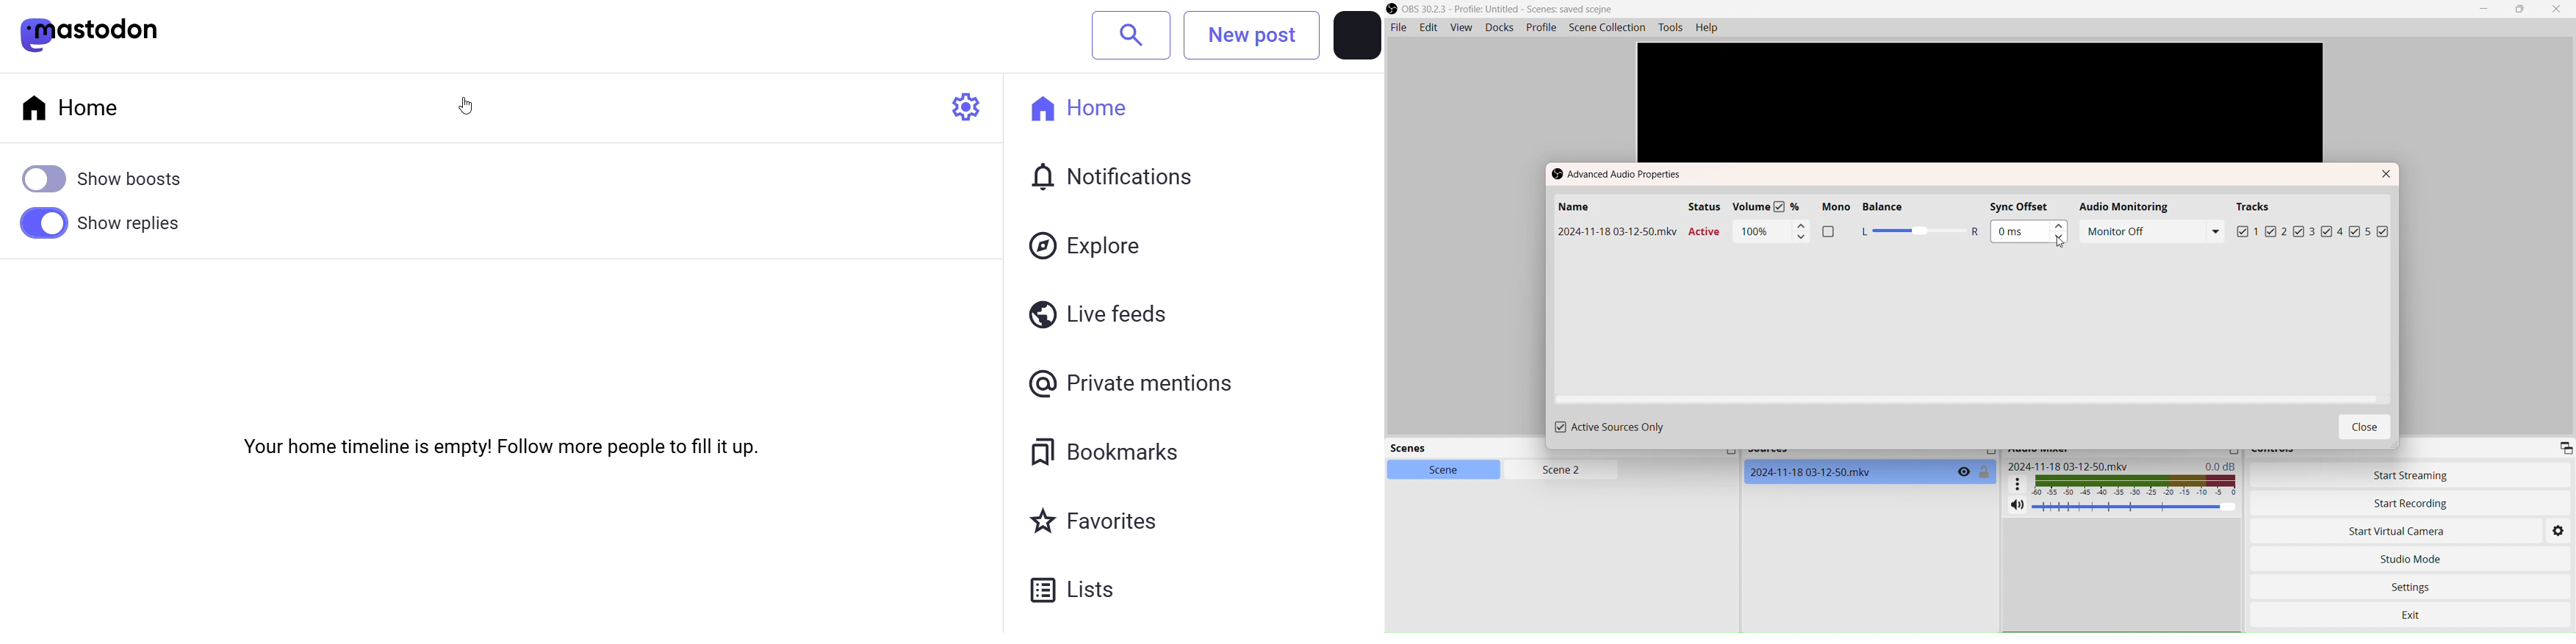 The height and width of the screenshot is (644, 2576). I want to click on favorites, so click(1093, 521).